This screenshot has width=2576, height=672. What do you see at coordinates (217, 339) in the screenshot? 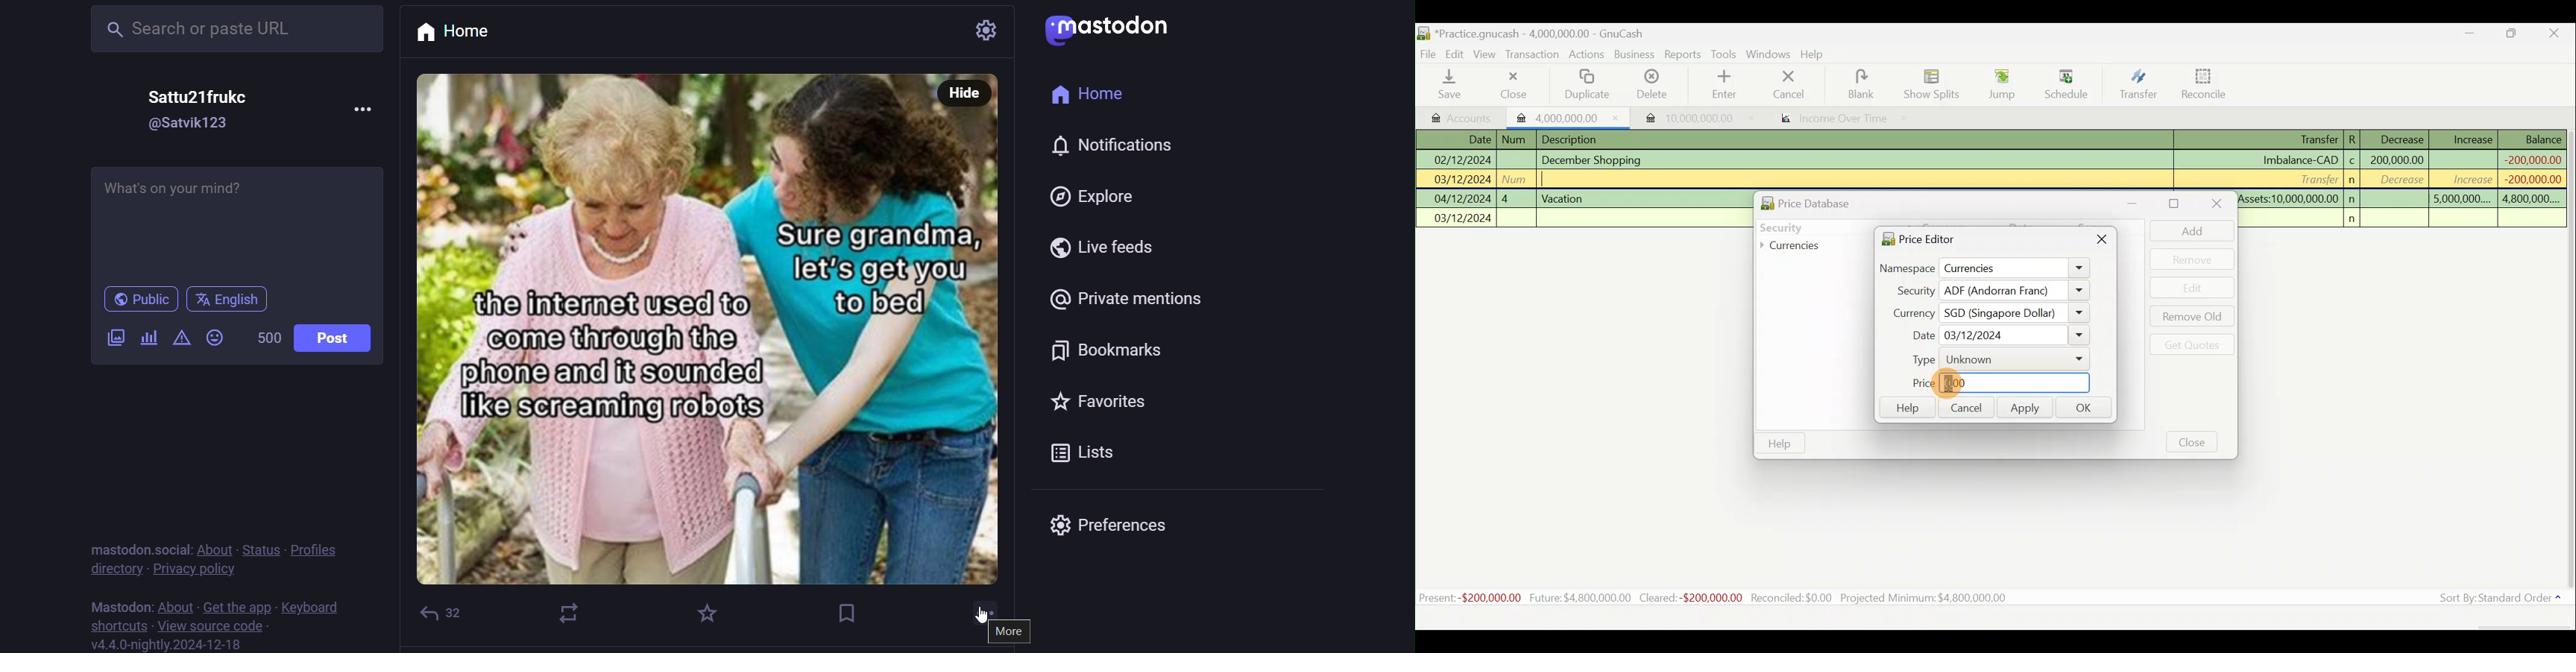
I see `emoji` at bounding box center [217, 339].